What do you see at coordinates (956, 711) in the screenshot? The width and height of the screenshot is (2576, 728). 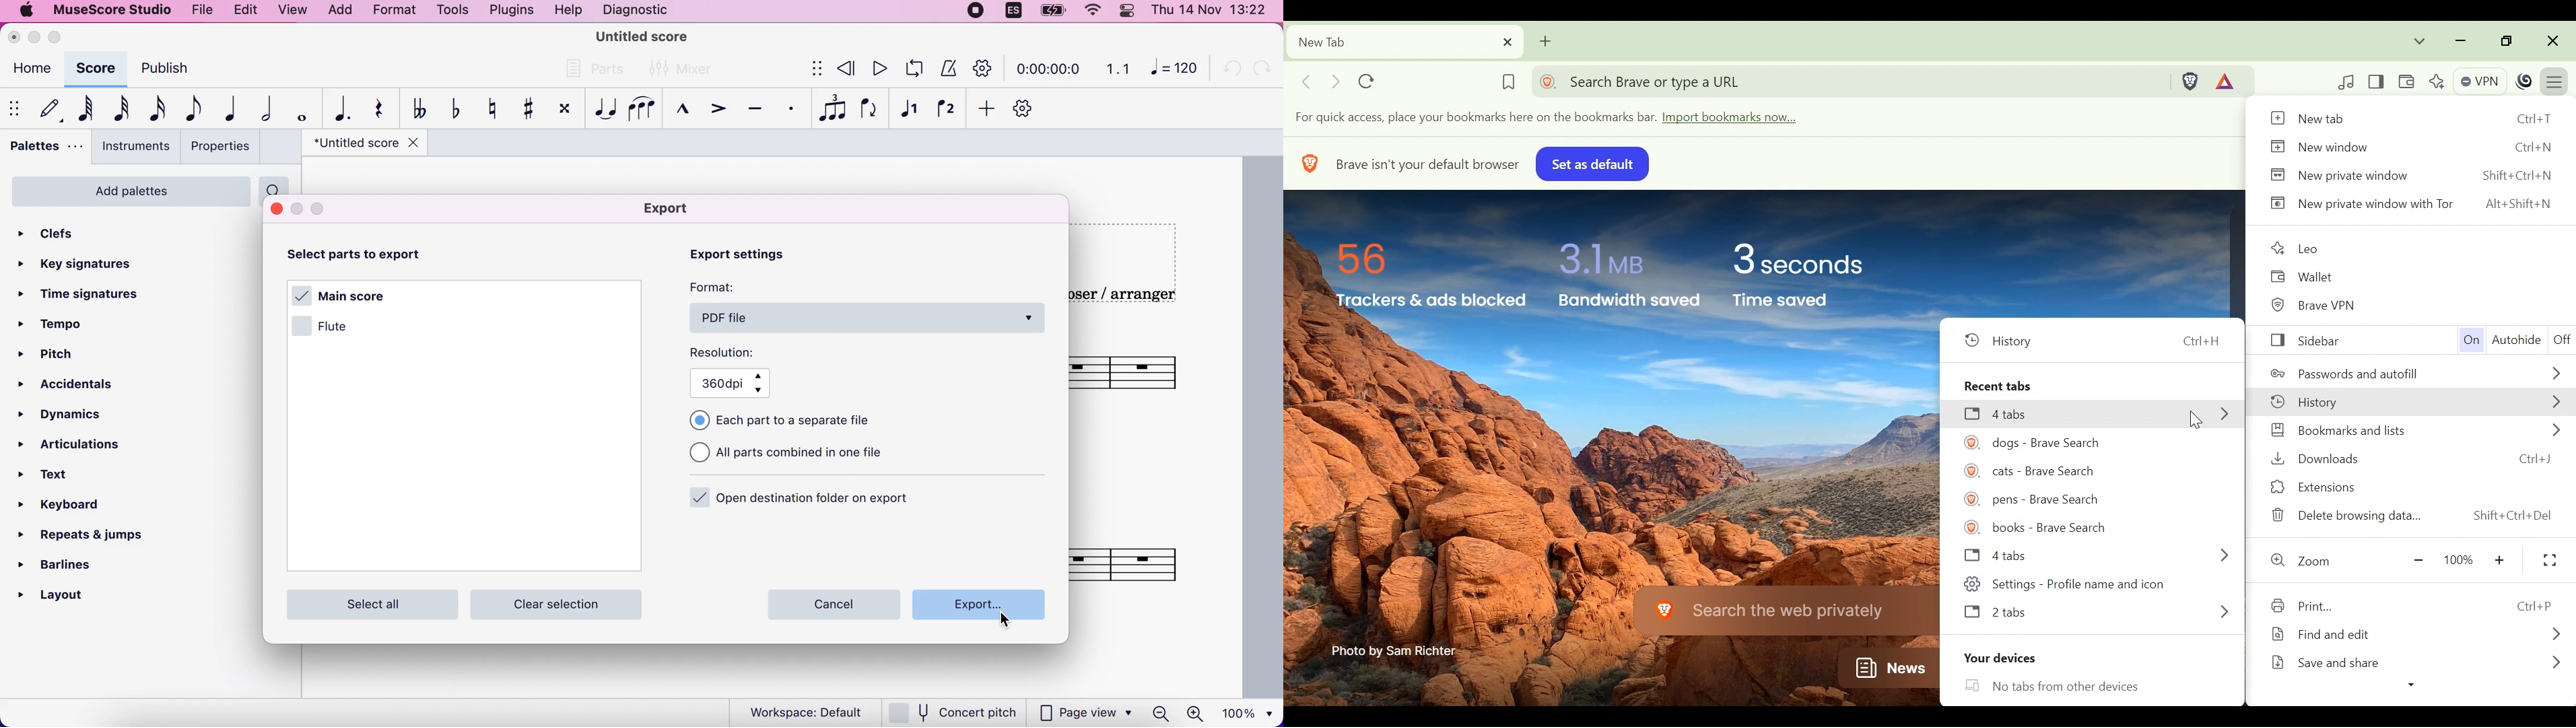 I see `concert pitch` at bounding box center [956, 711].